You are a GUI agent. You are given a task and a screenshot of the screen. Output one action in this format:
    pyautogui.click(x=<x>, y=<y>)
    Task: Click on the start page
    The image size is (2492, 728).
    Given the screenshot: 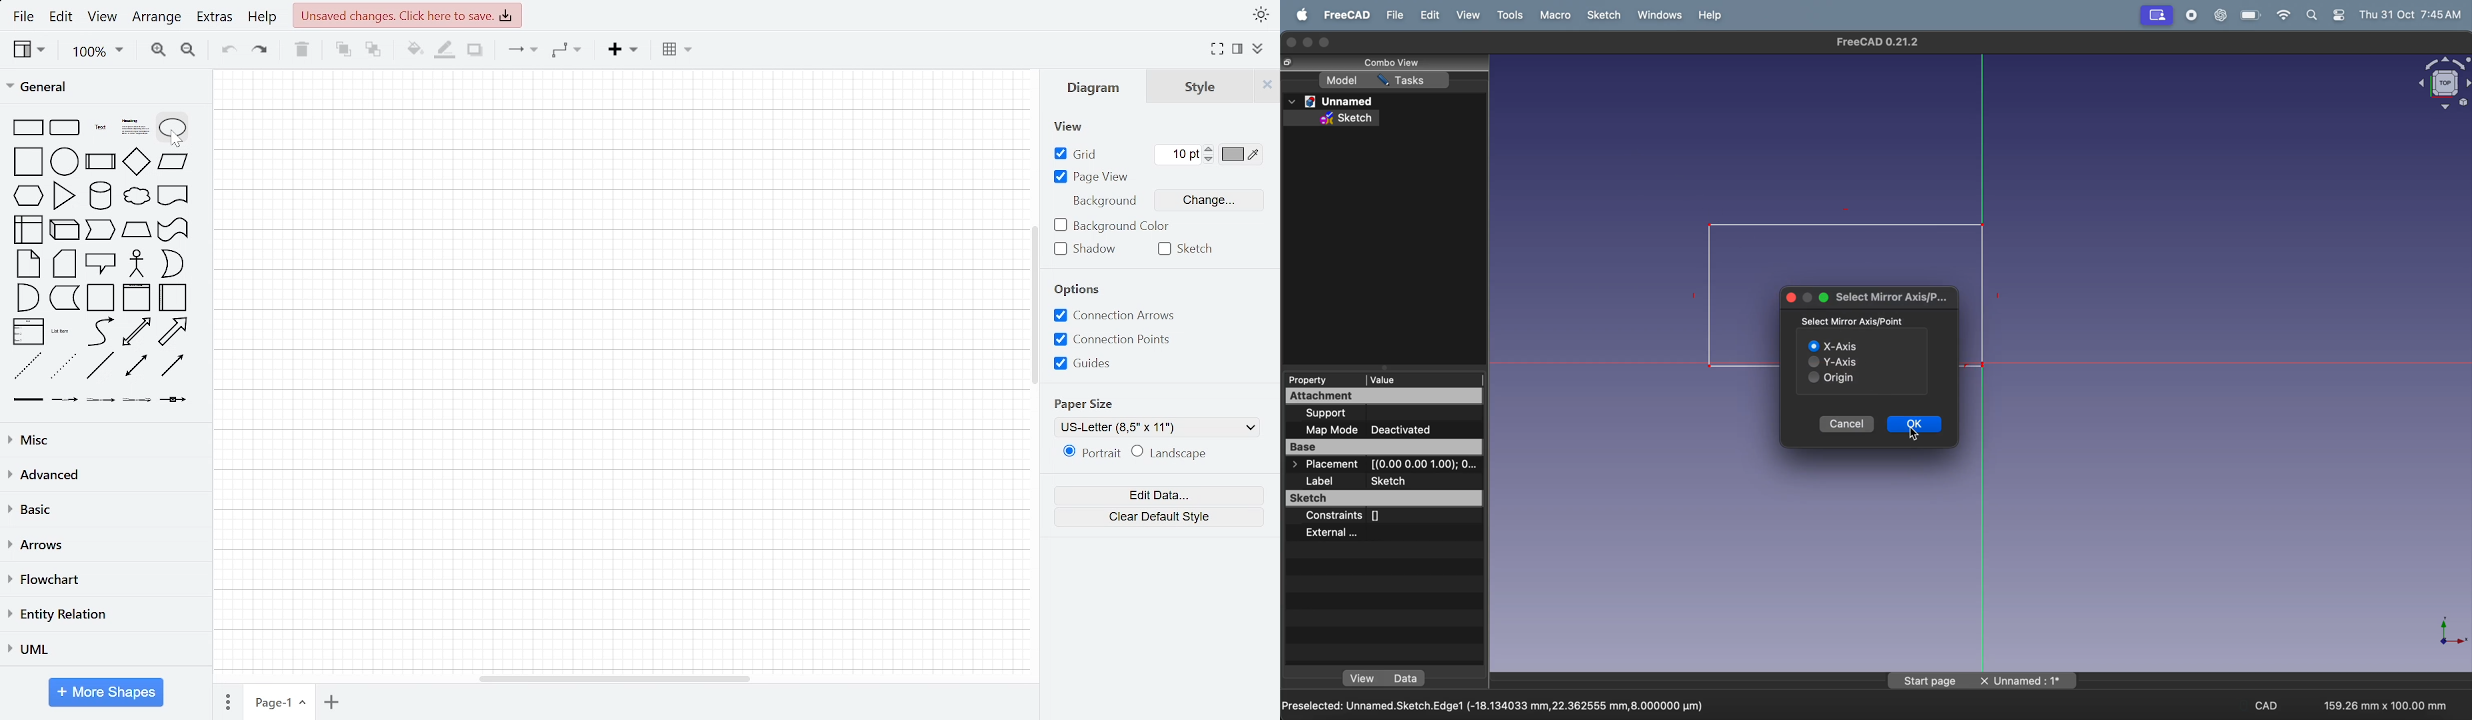 What is the action you would take?
    pyautogui.click(x=1923, y=682)
    